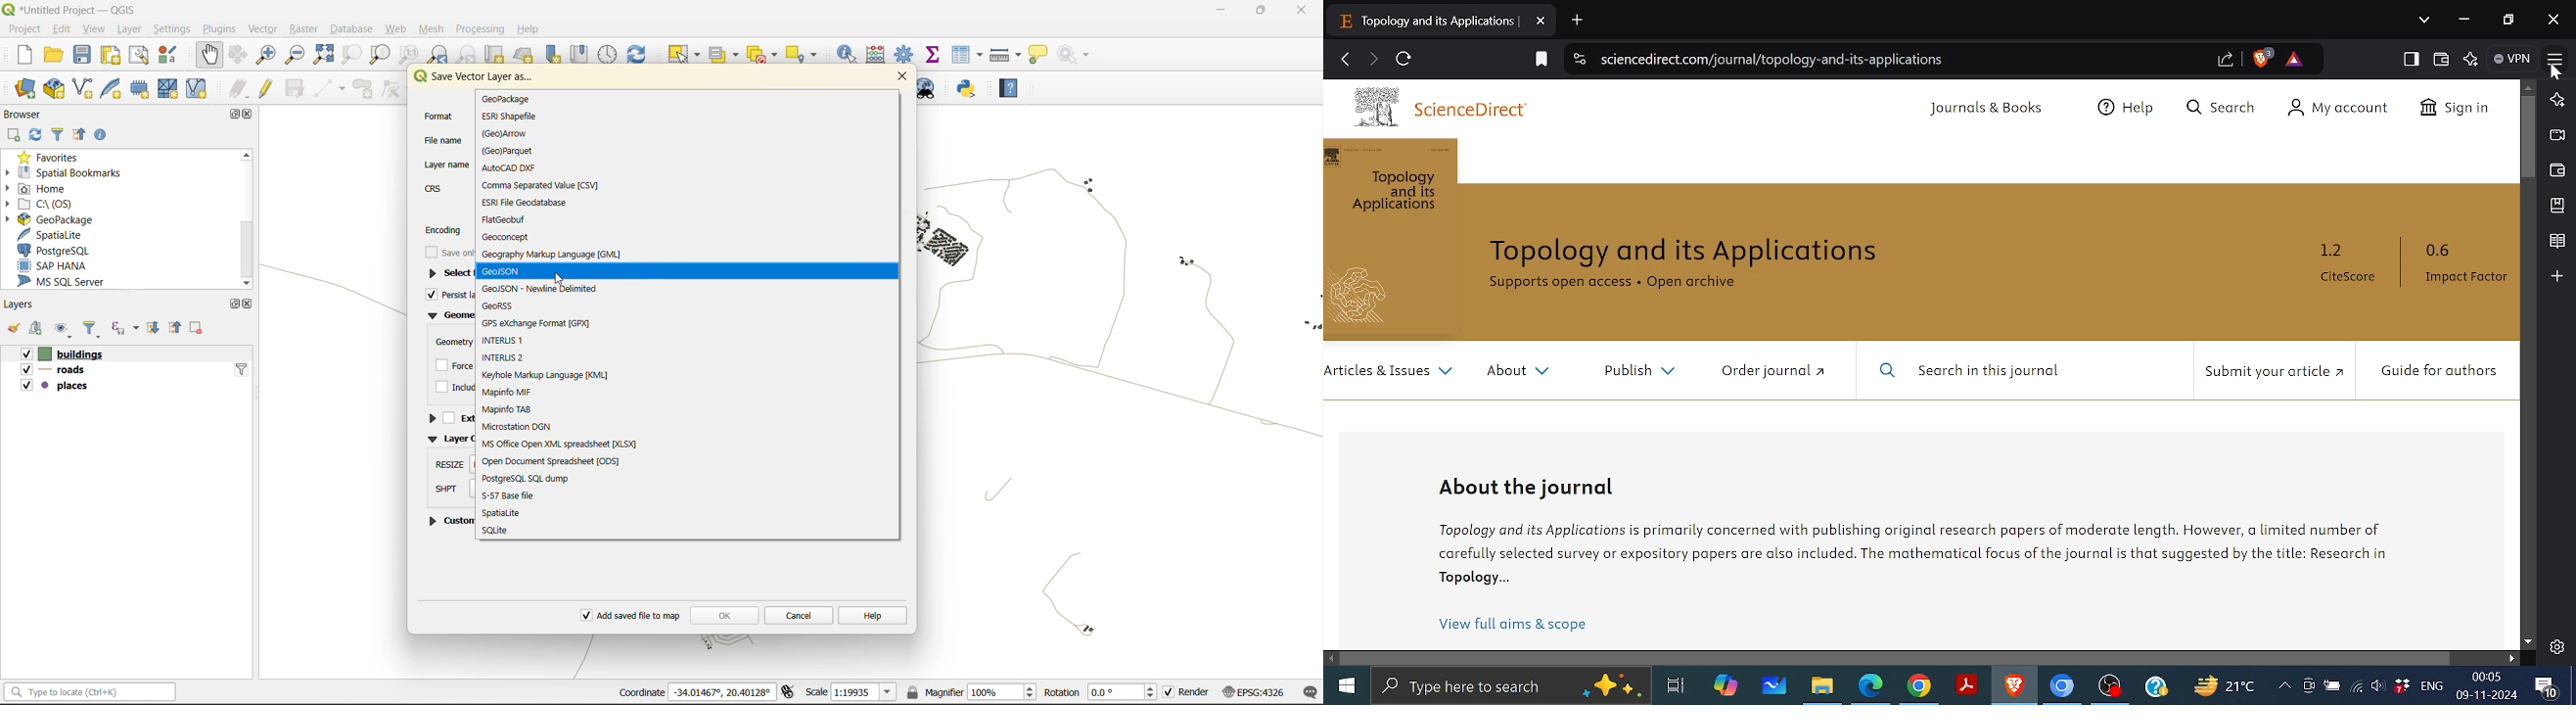 The image size is (2576, 728). What do you see at coordinates (41, 189) in the screenshot?
I see `home` at bounding box center [41, 189].